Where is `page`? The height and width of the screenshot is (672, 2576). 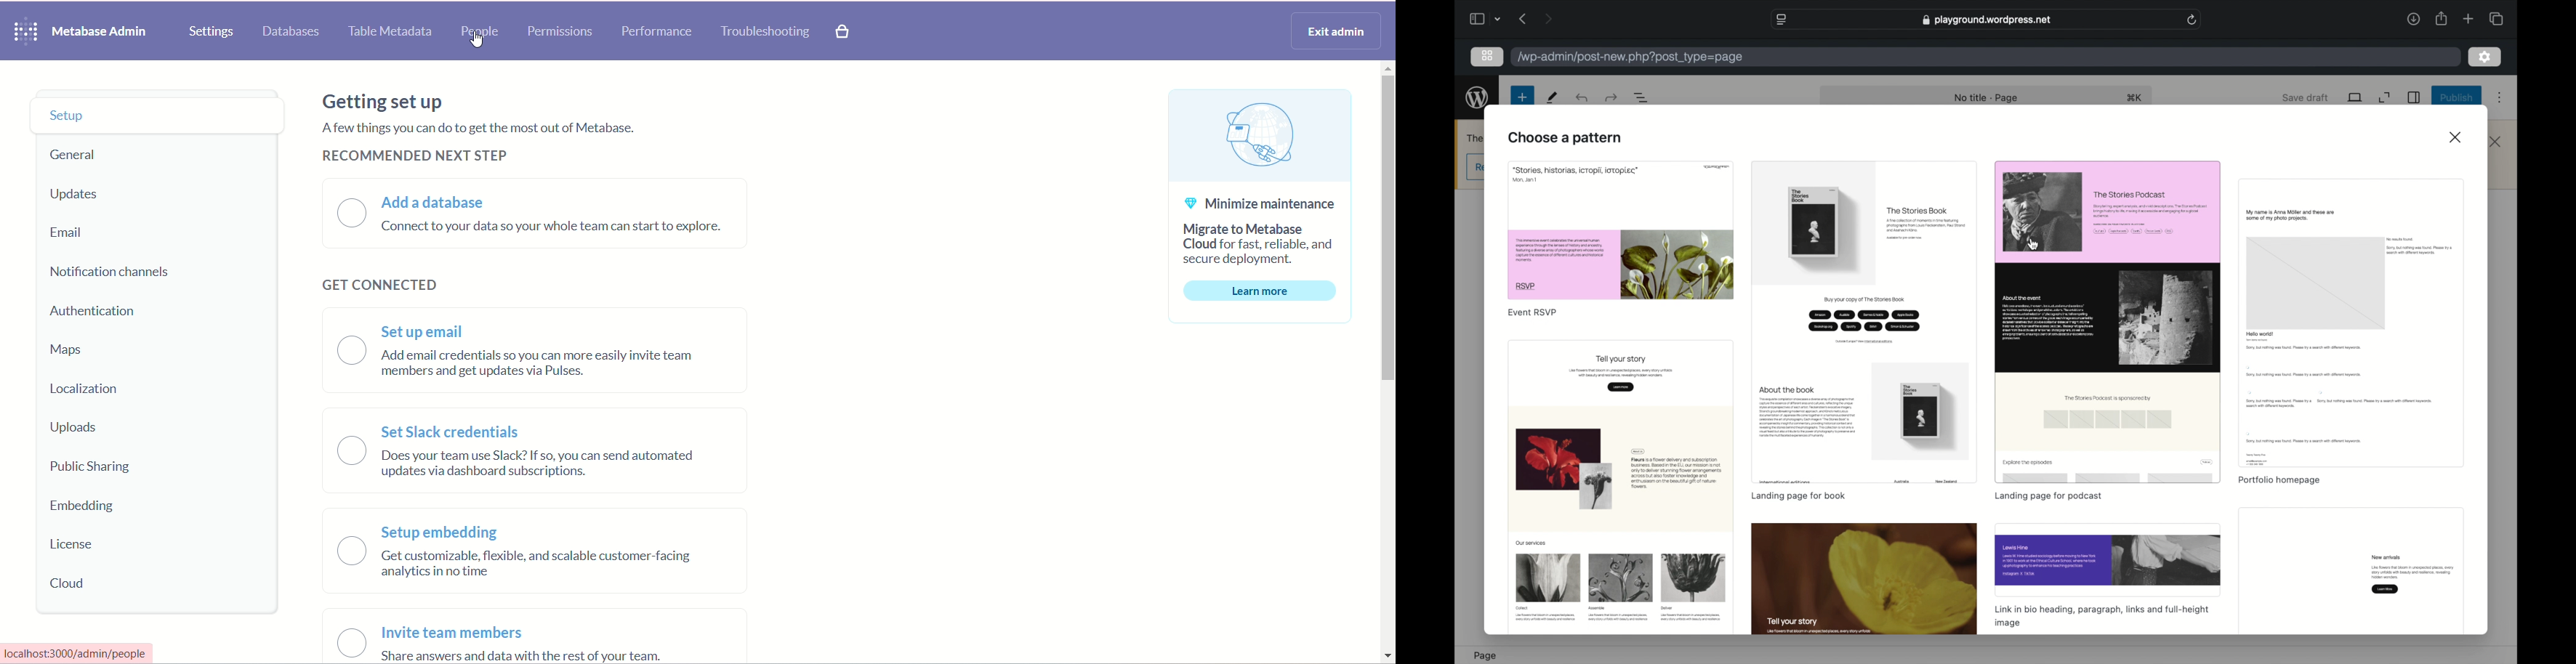 page is located at coordinates (1488, 655).